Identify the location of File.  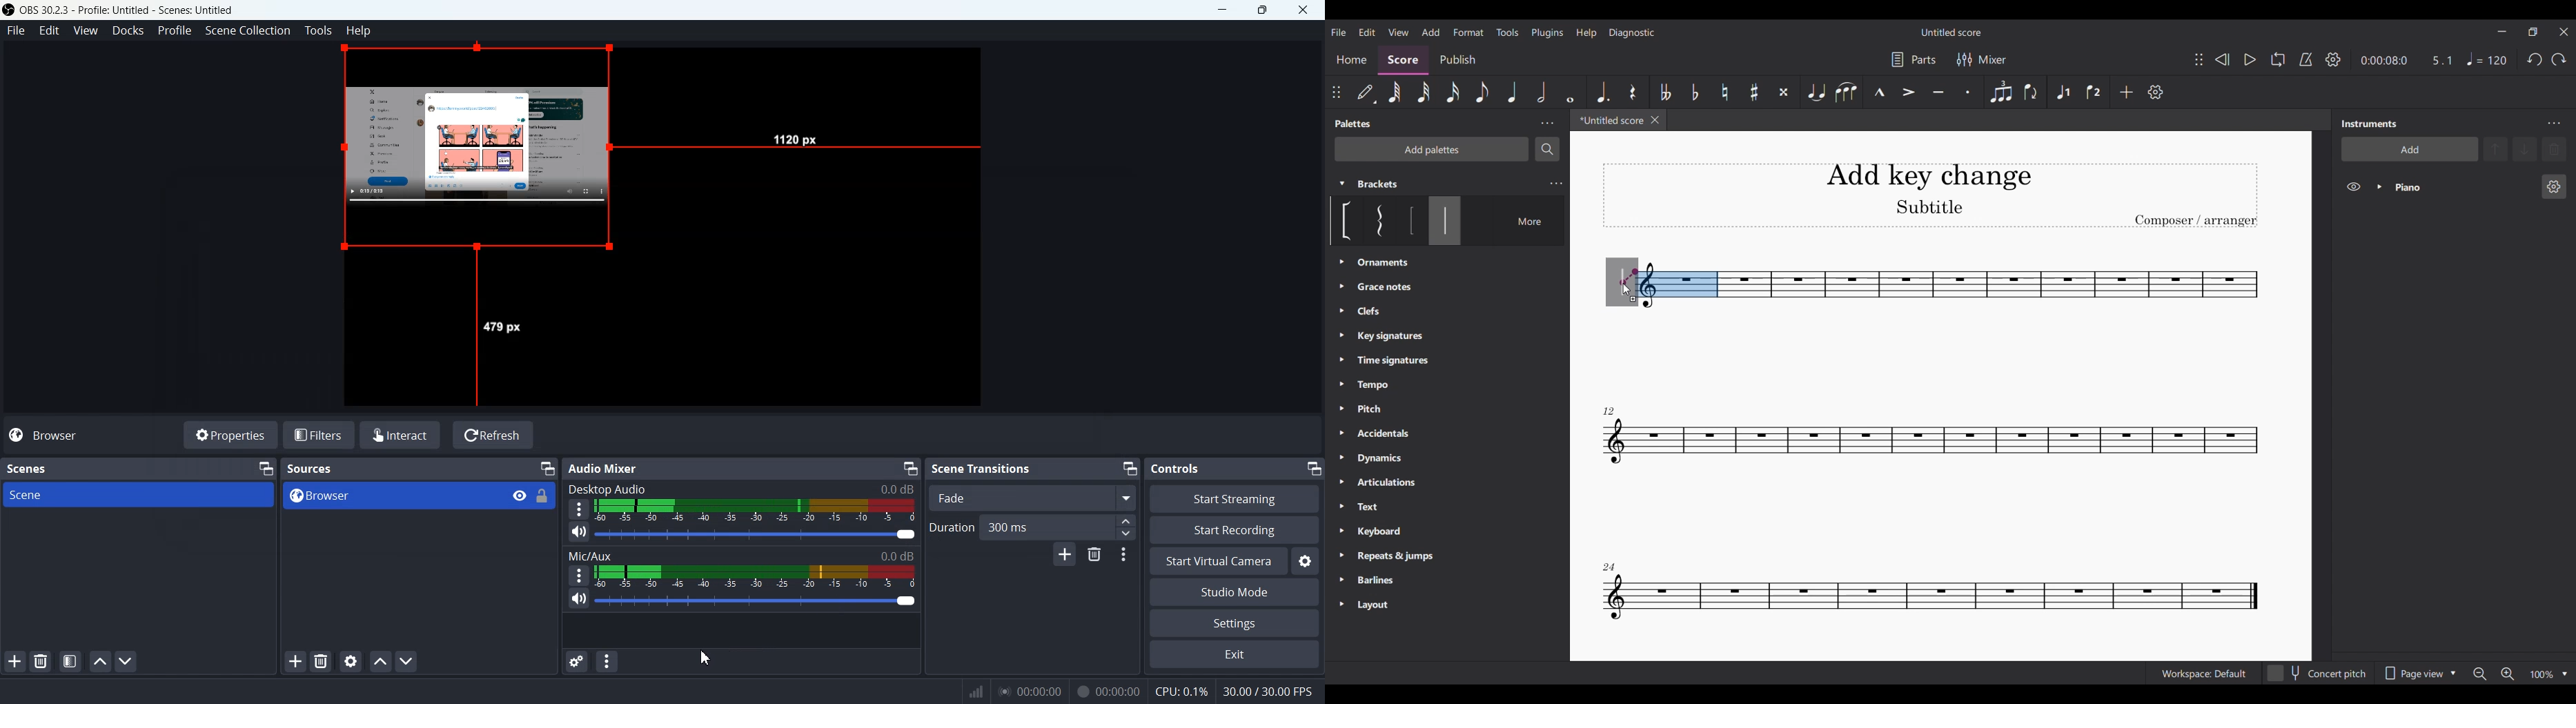
(16, 31).